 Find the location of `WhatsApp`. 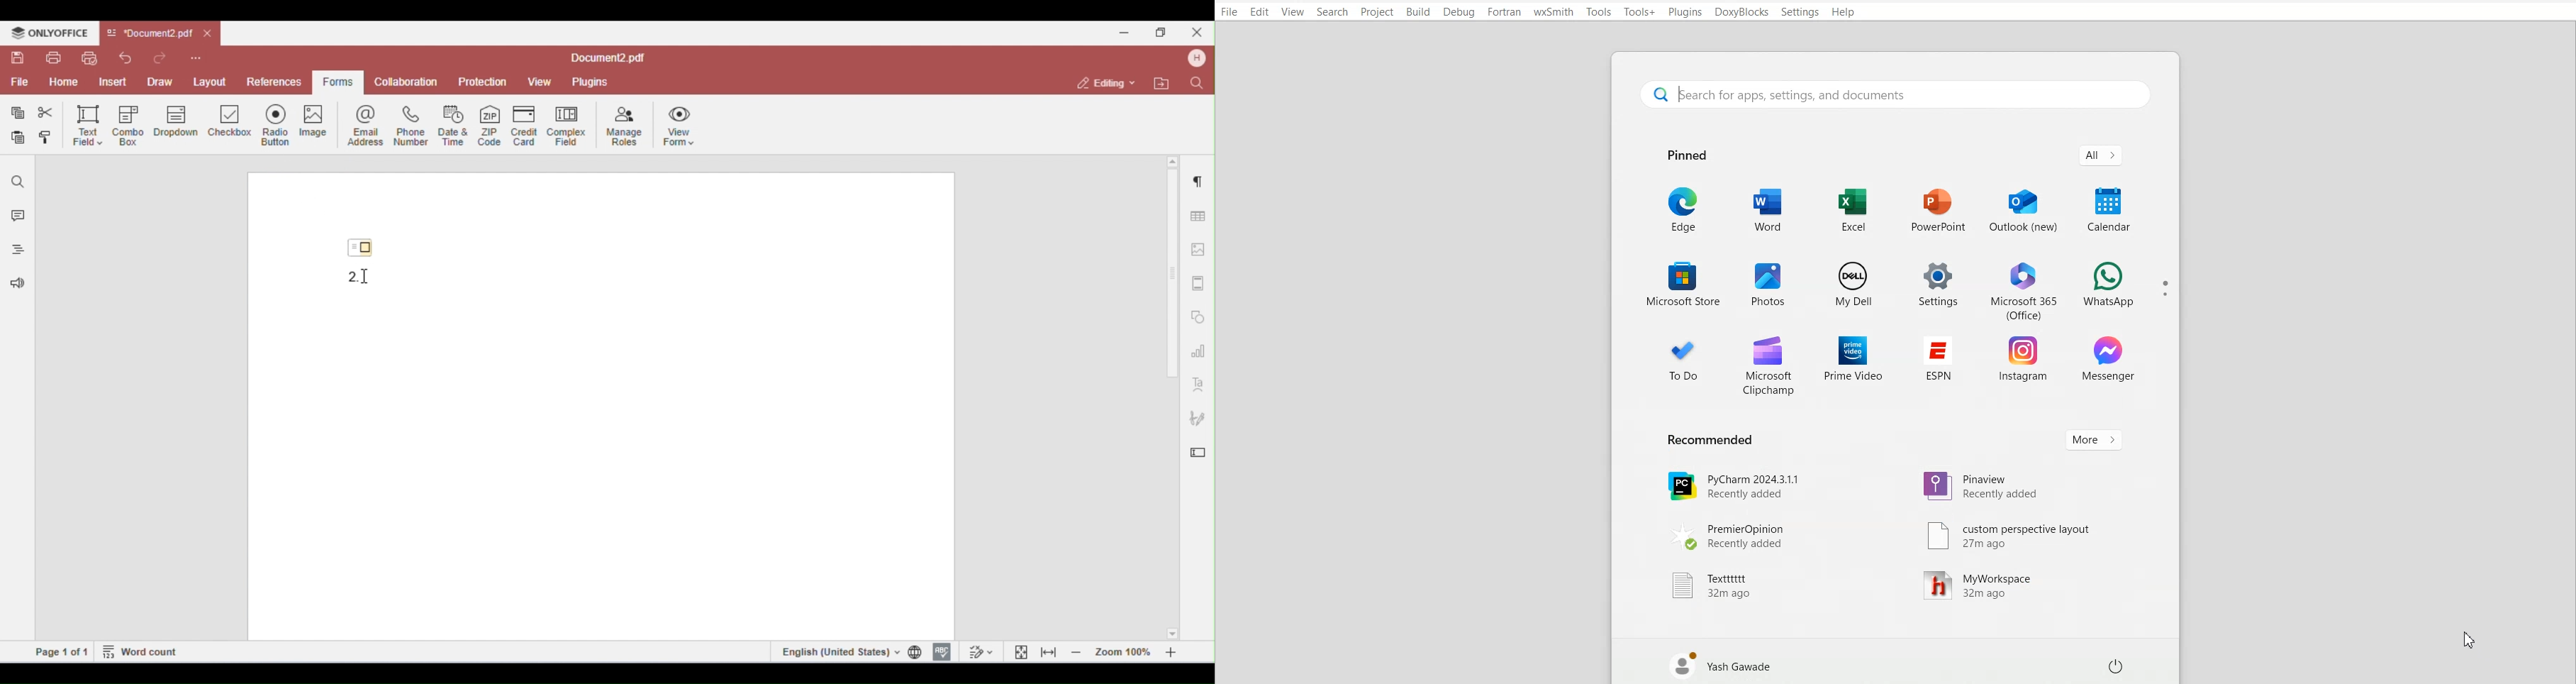

WhatsApp is located at coordinates (2108, 285).